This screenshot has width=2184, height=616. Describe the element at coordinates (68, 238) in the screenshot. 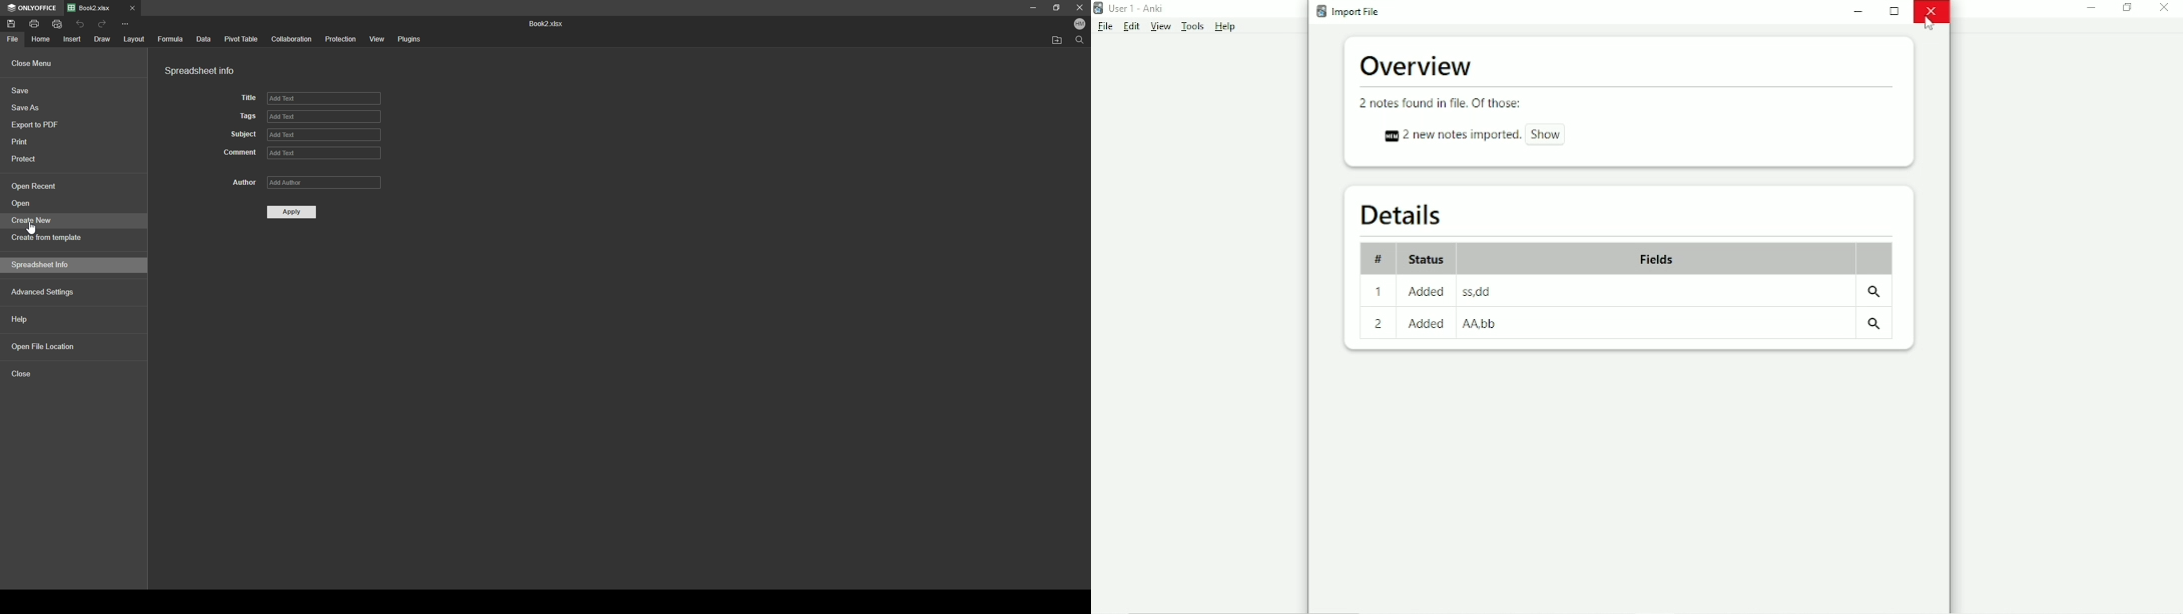

I see `create from template` at that location.